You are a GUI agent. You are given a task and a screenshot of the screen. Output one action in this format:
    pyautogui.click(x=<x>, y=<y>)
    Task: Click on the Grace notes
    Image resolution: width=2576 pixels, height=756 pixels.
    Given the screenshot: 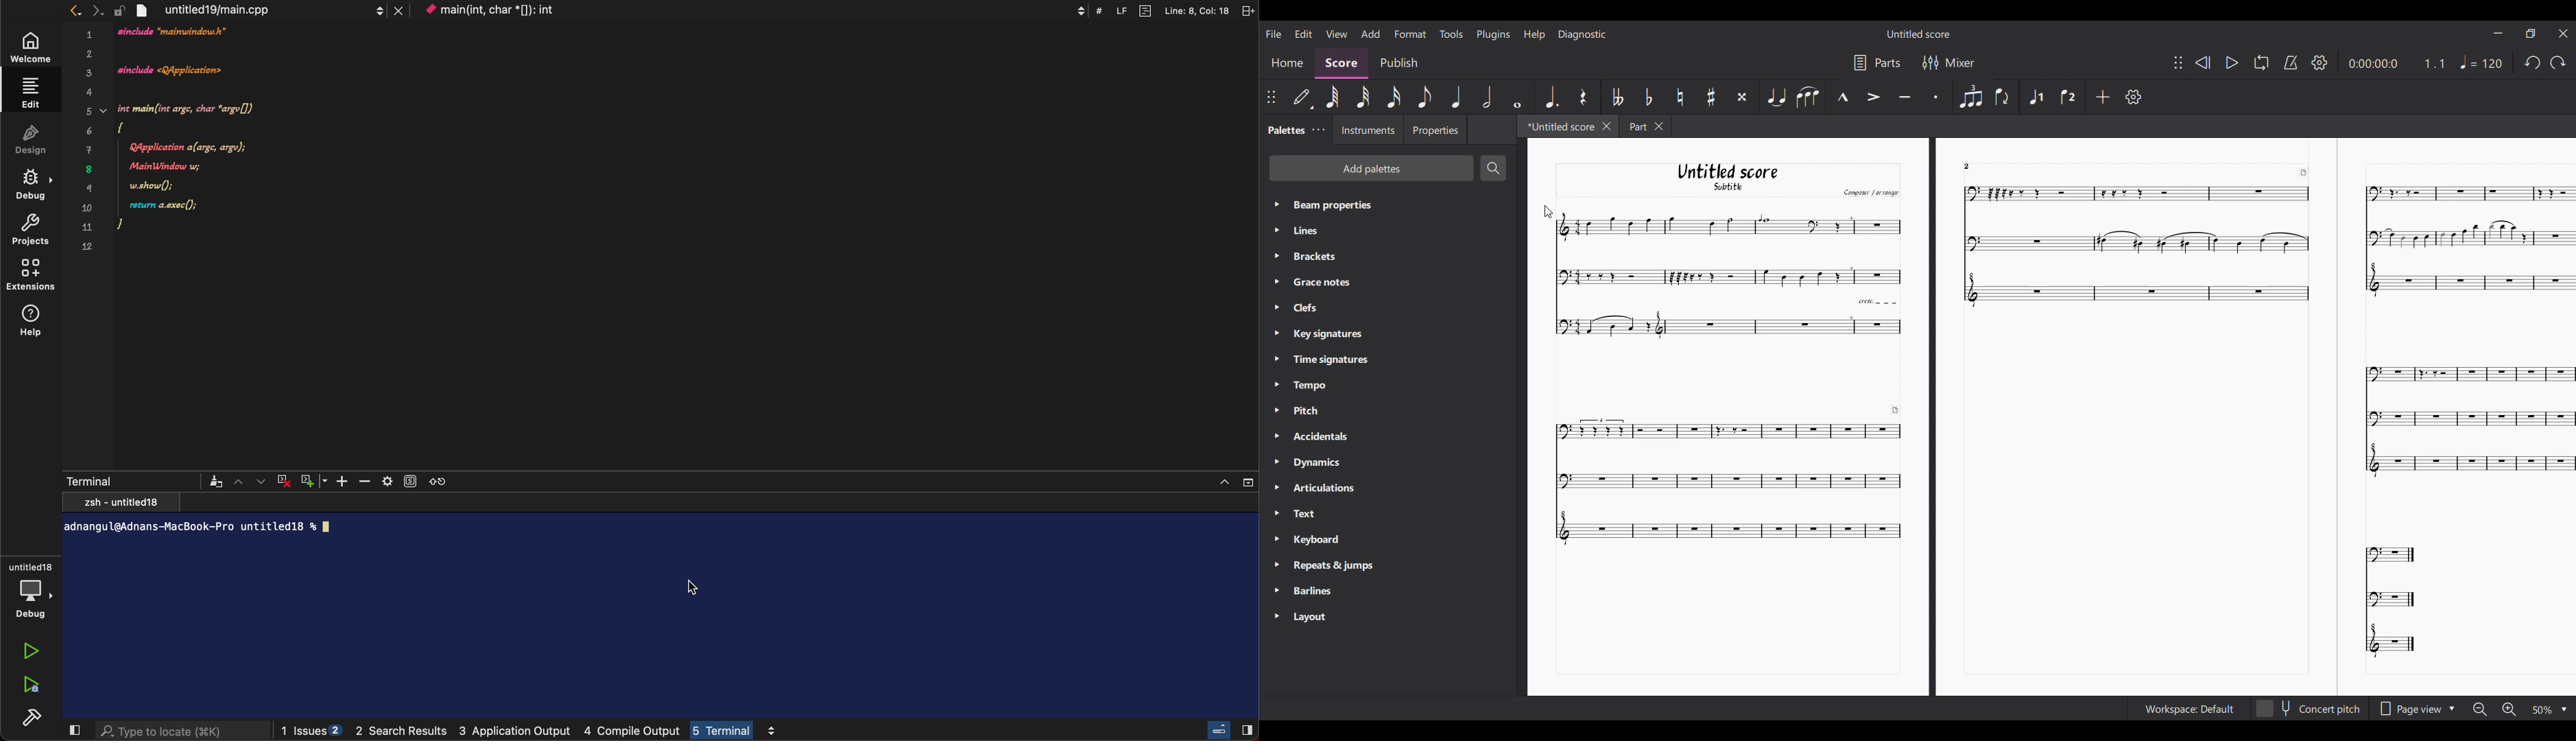 What is the action you would take?
    pyautogui.click(x=1324, y=281)
    